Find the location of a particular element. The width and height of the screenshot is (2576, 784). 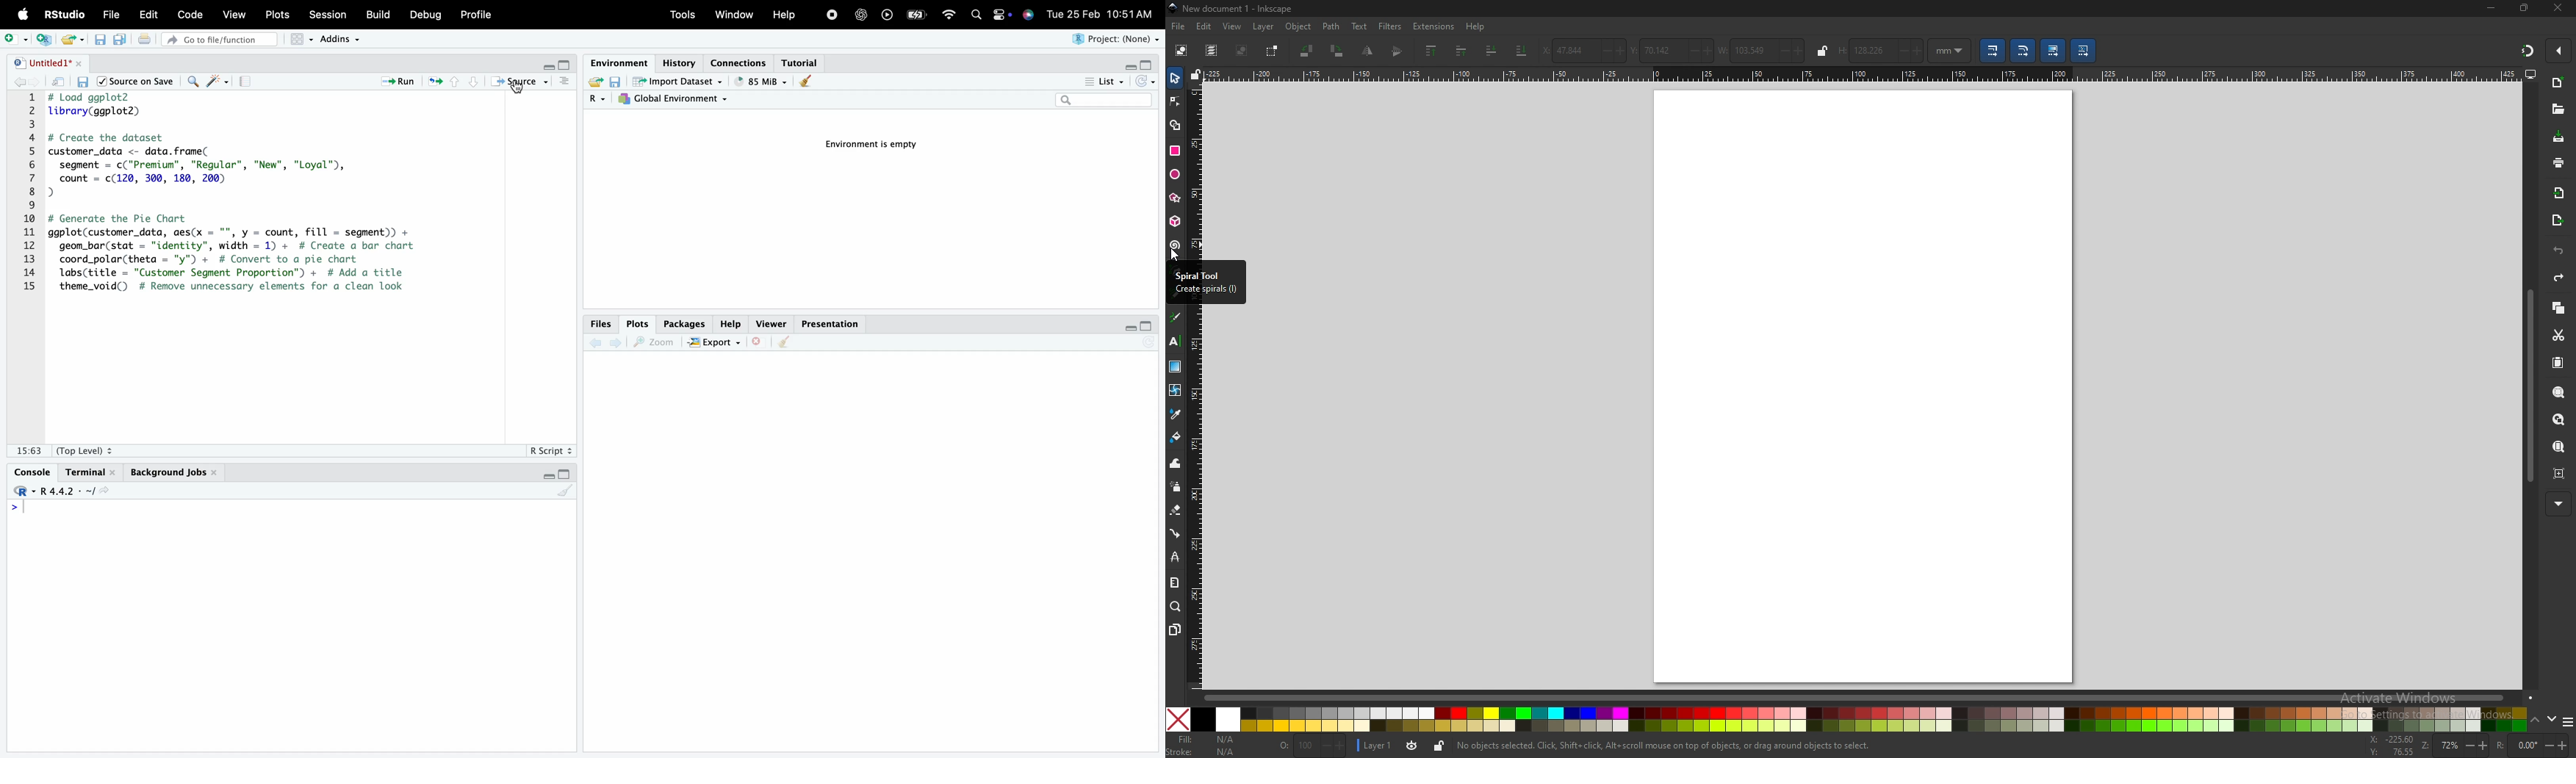

print is located at coordinates (150, 42).